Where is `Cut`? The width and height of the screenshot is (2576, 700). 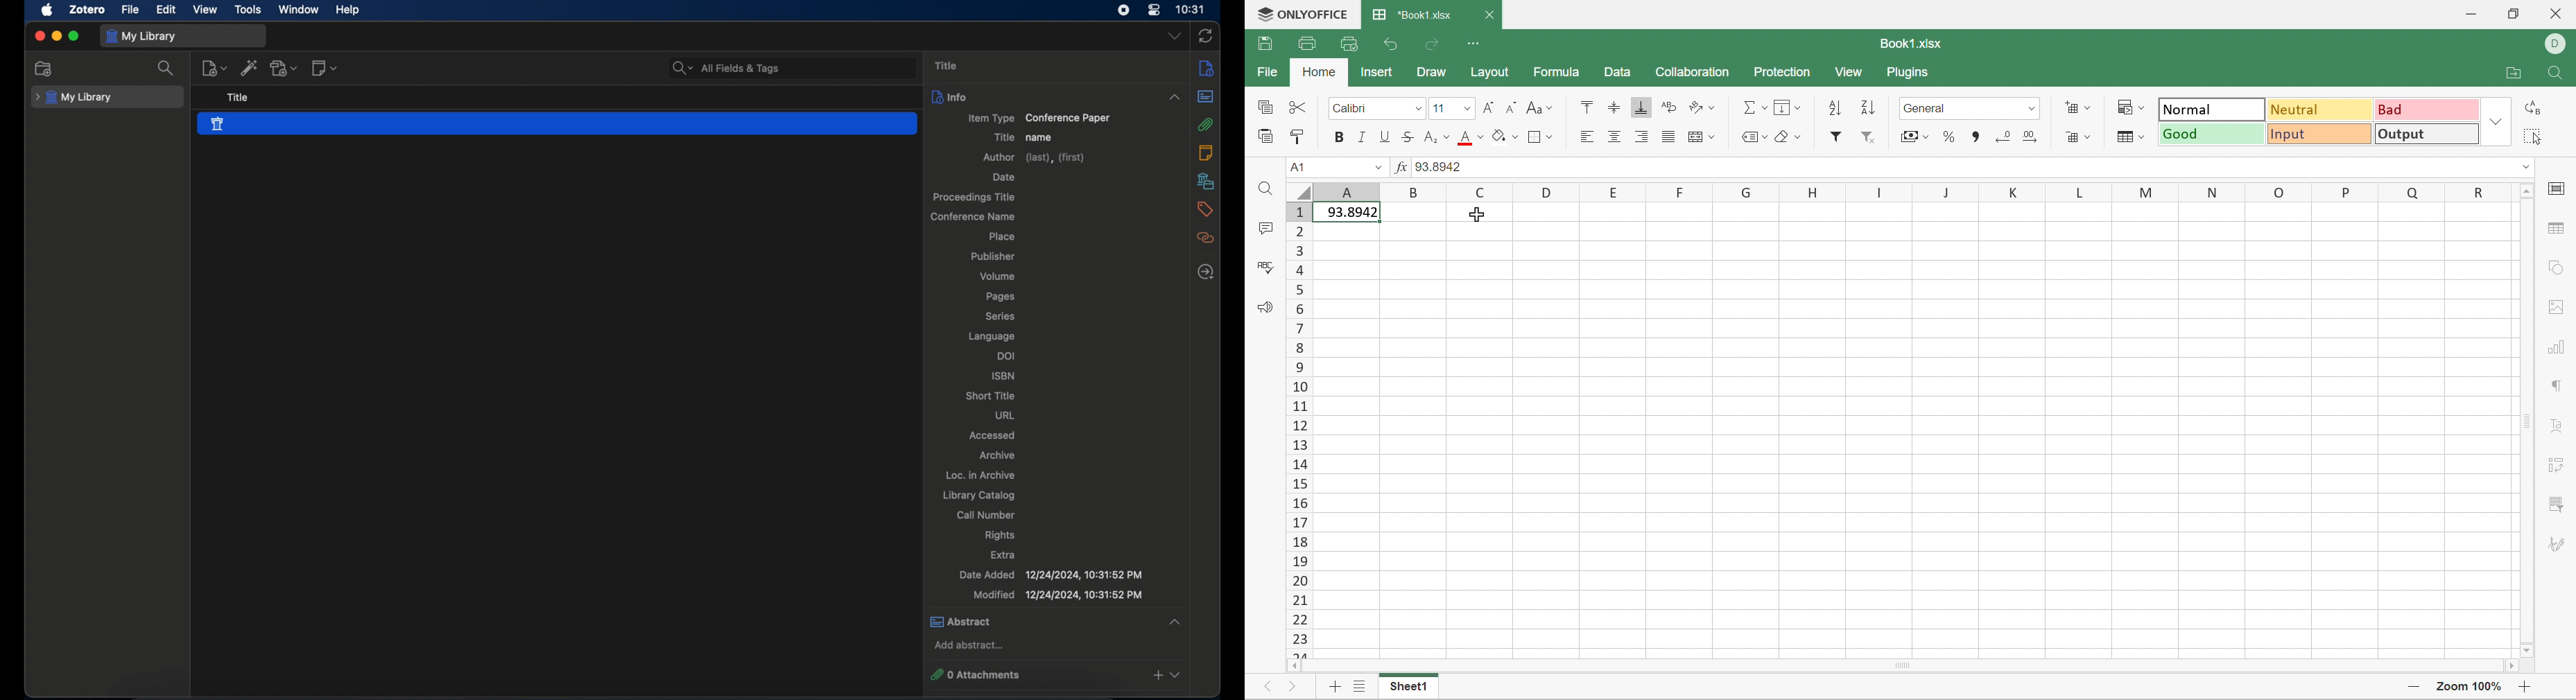
Cut is located at coordinates (1295, 107).